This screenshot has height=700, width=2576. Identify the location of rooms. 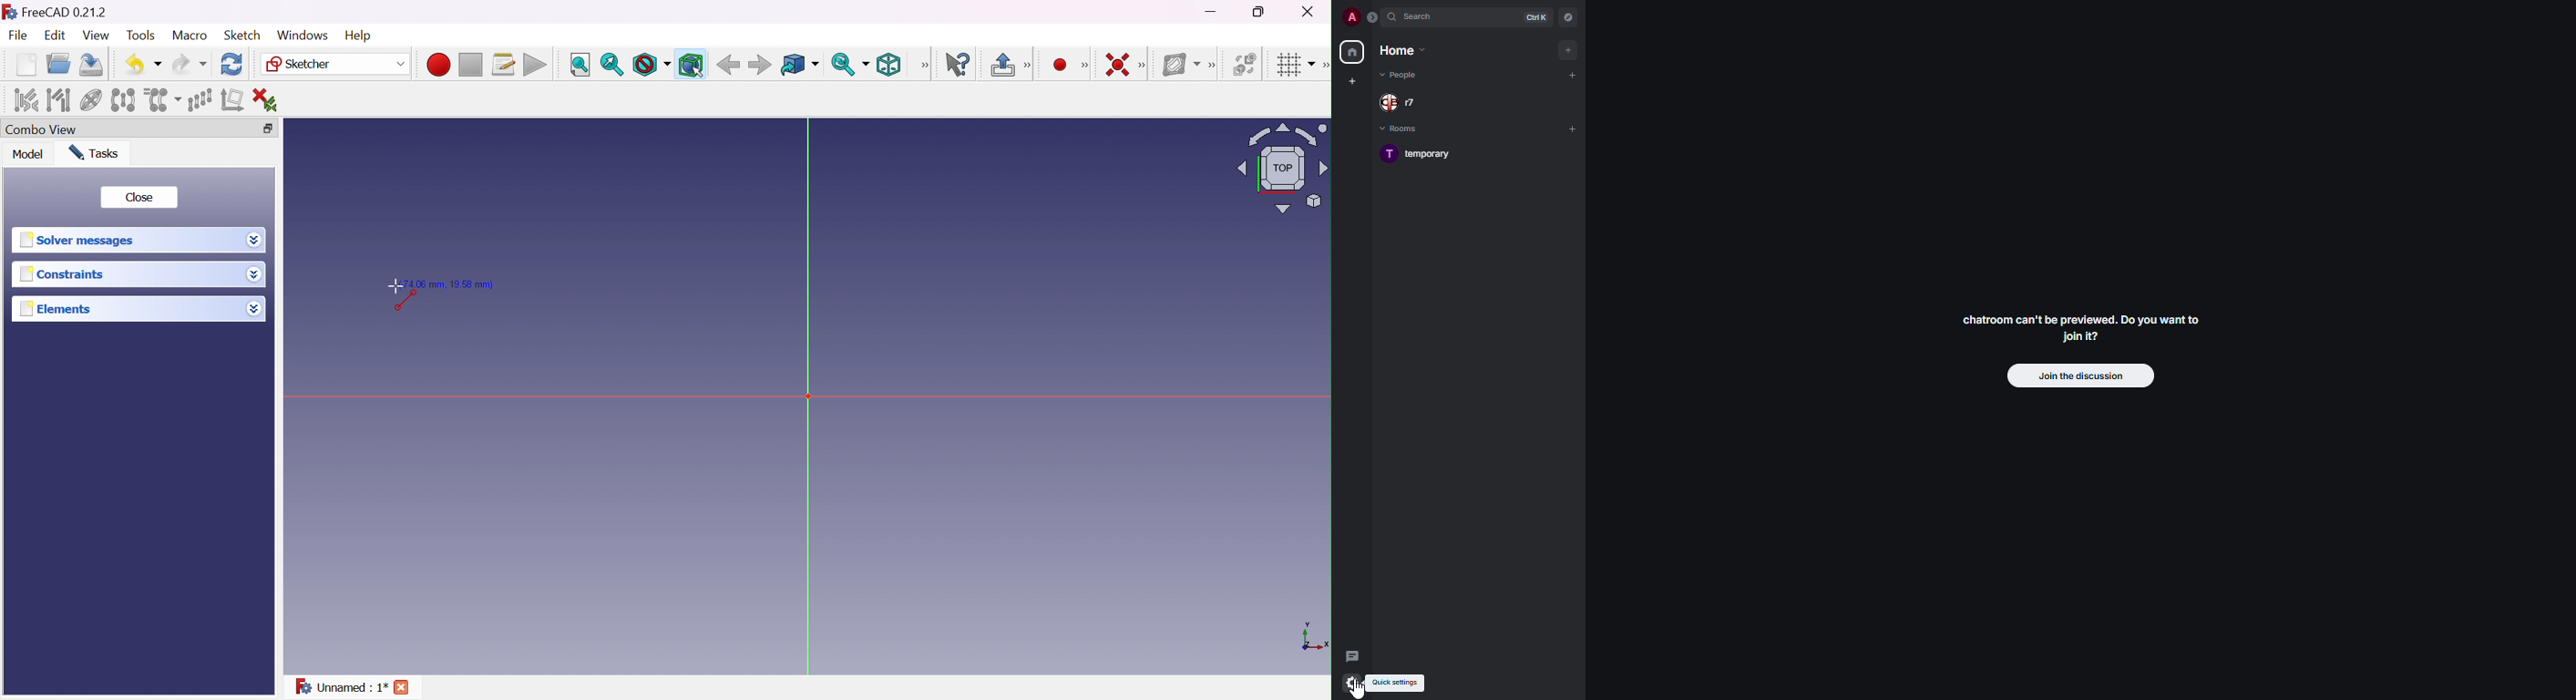
(1403, 129).